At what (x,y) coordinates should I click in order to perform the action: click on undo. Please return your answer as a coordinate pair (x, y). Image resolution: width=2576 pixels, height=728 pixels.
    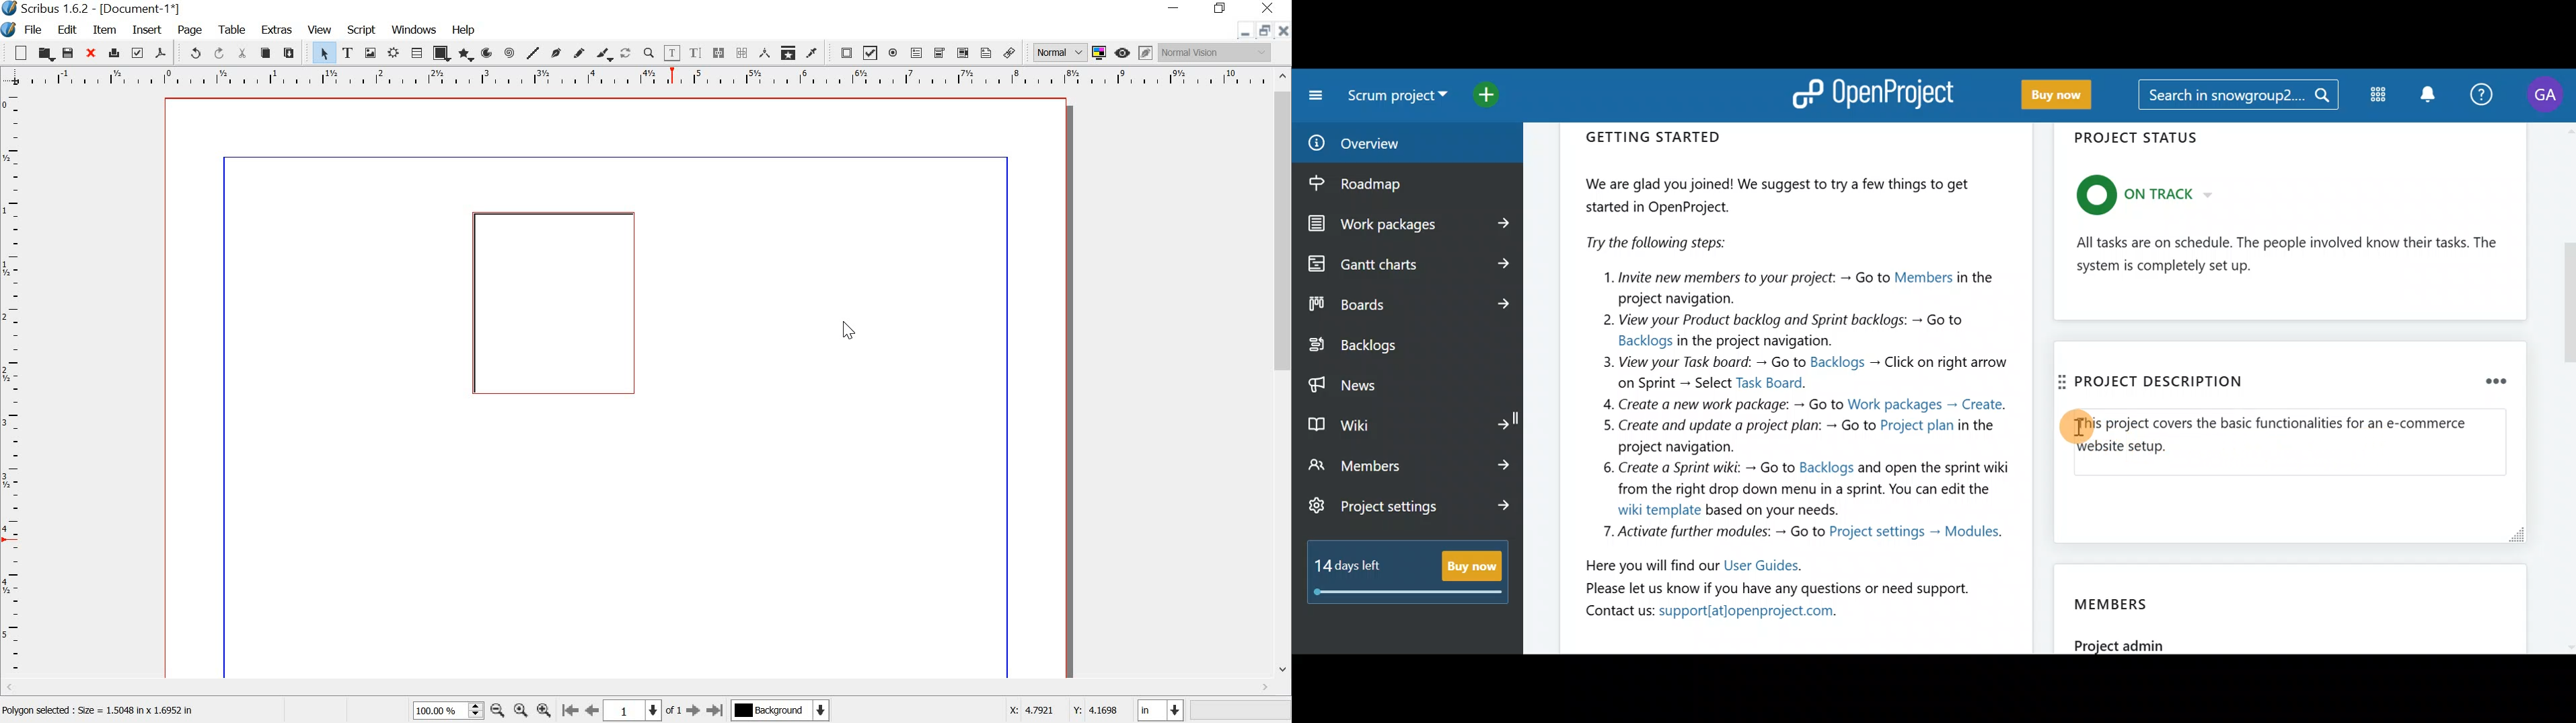
    Looking at the image, I should click on (190, 52).